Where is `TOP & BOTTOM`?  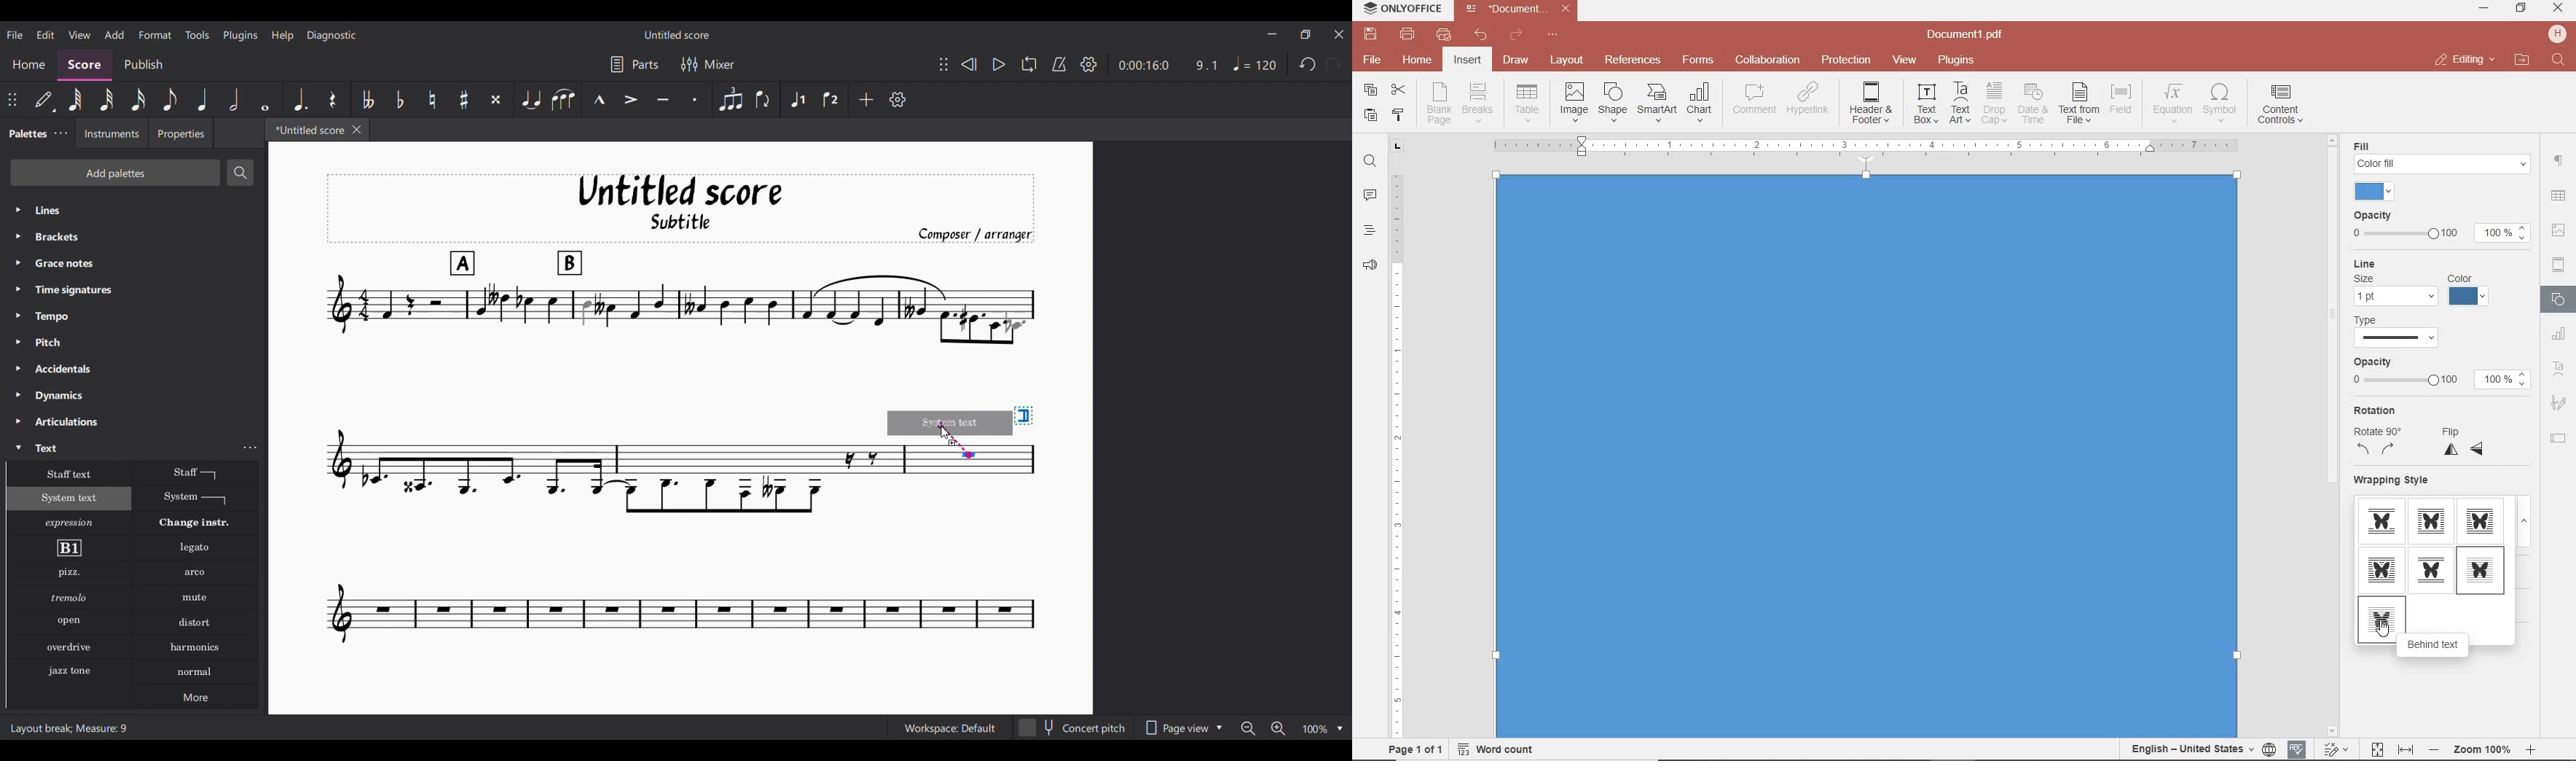 TOP & BOTTOM is located at coordinates (2431, 569).